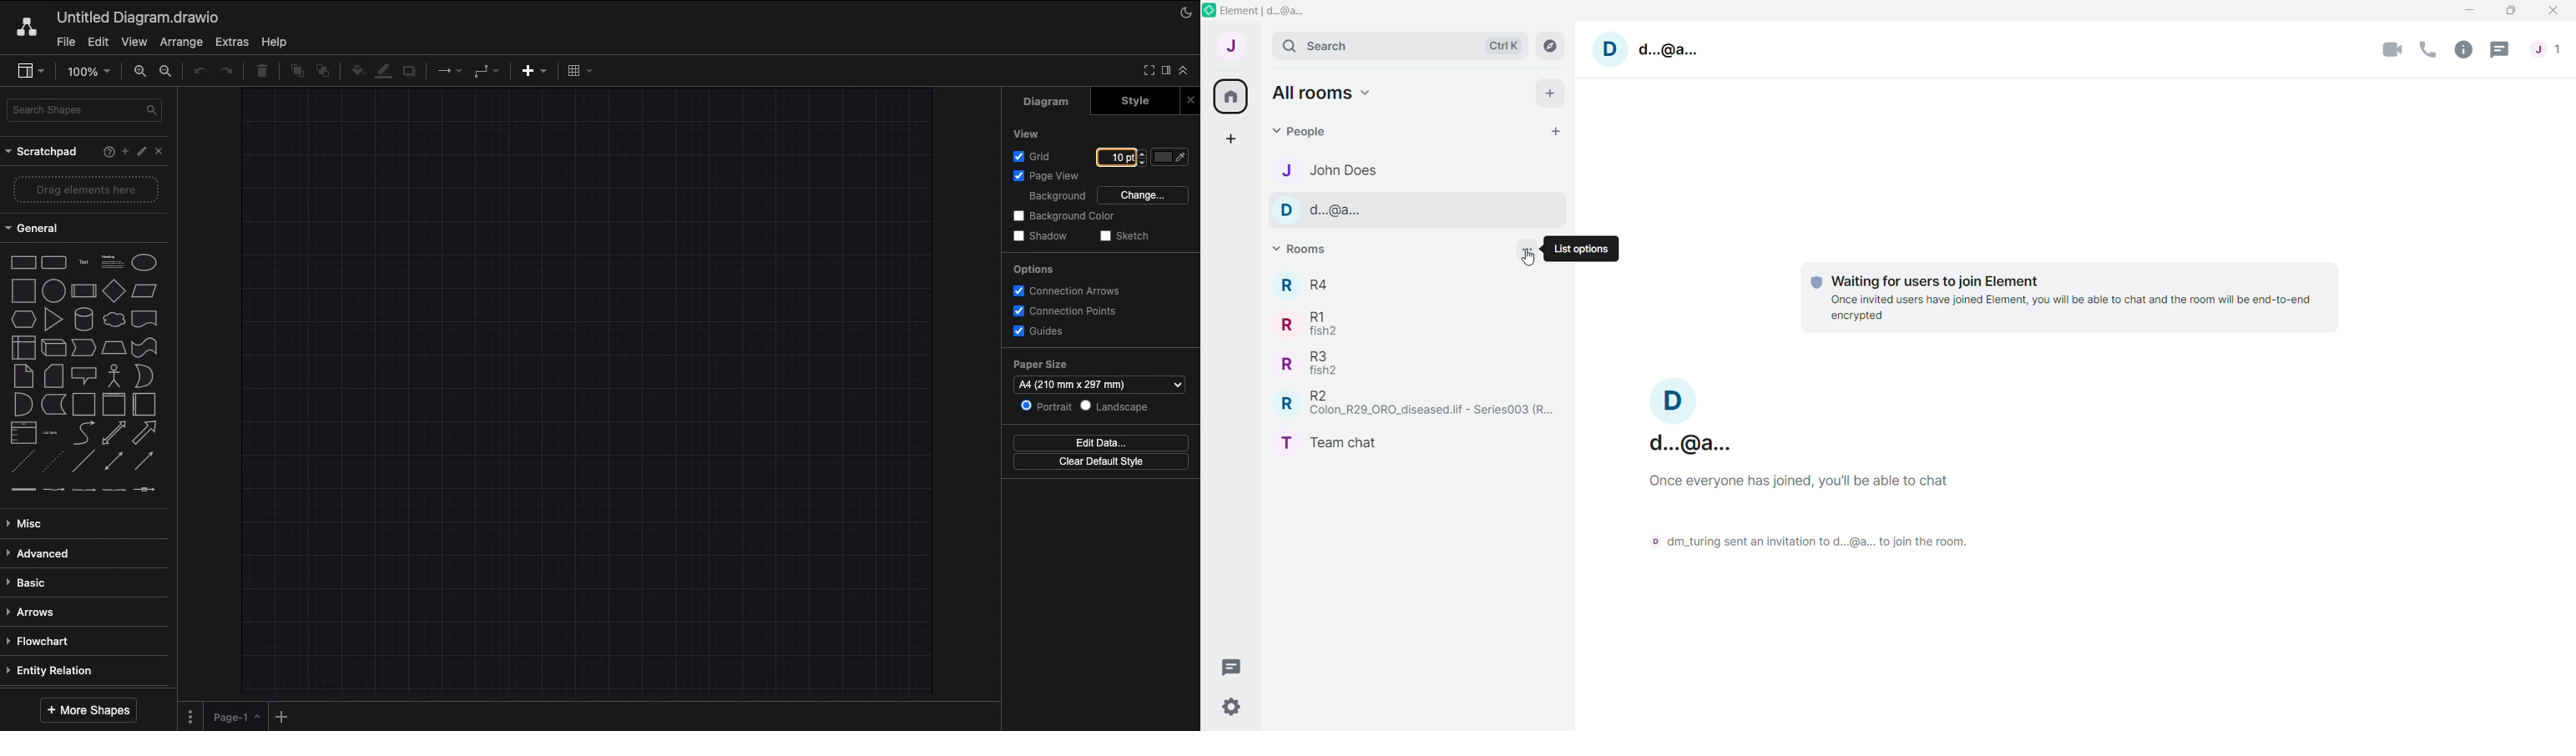 Image resolution: width=2576 pixels, height=756 pixels. What do you see at coordinates (1061, 217) in the screenshot?
I see `Background color` at bounding box center [1061, 217].